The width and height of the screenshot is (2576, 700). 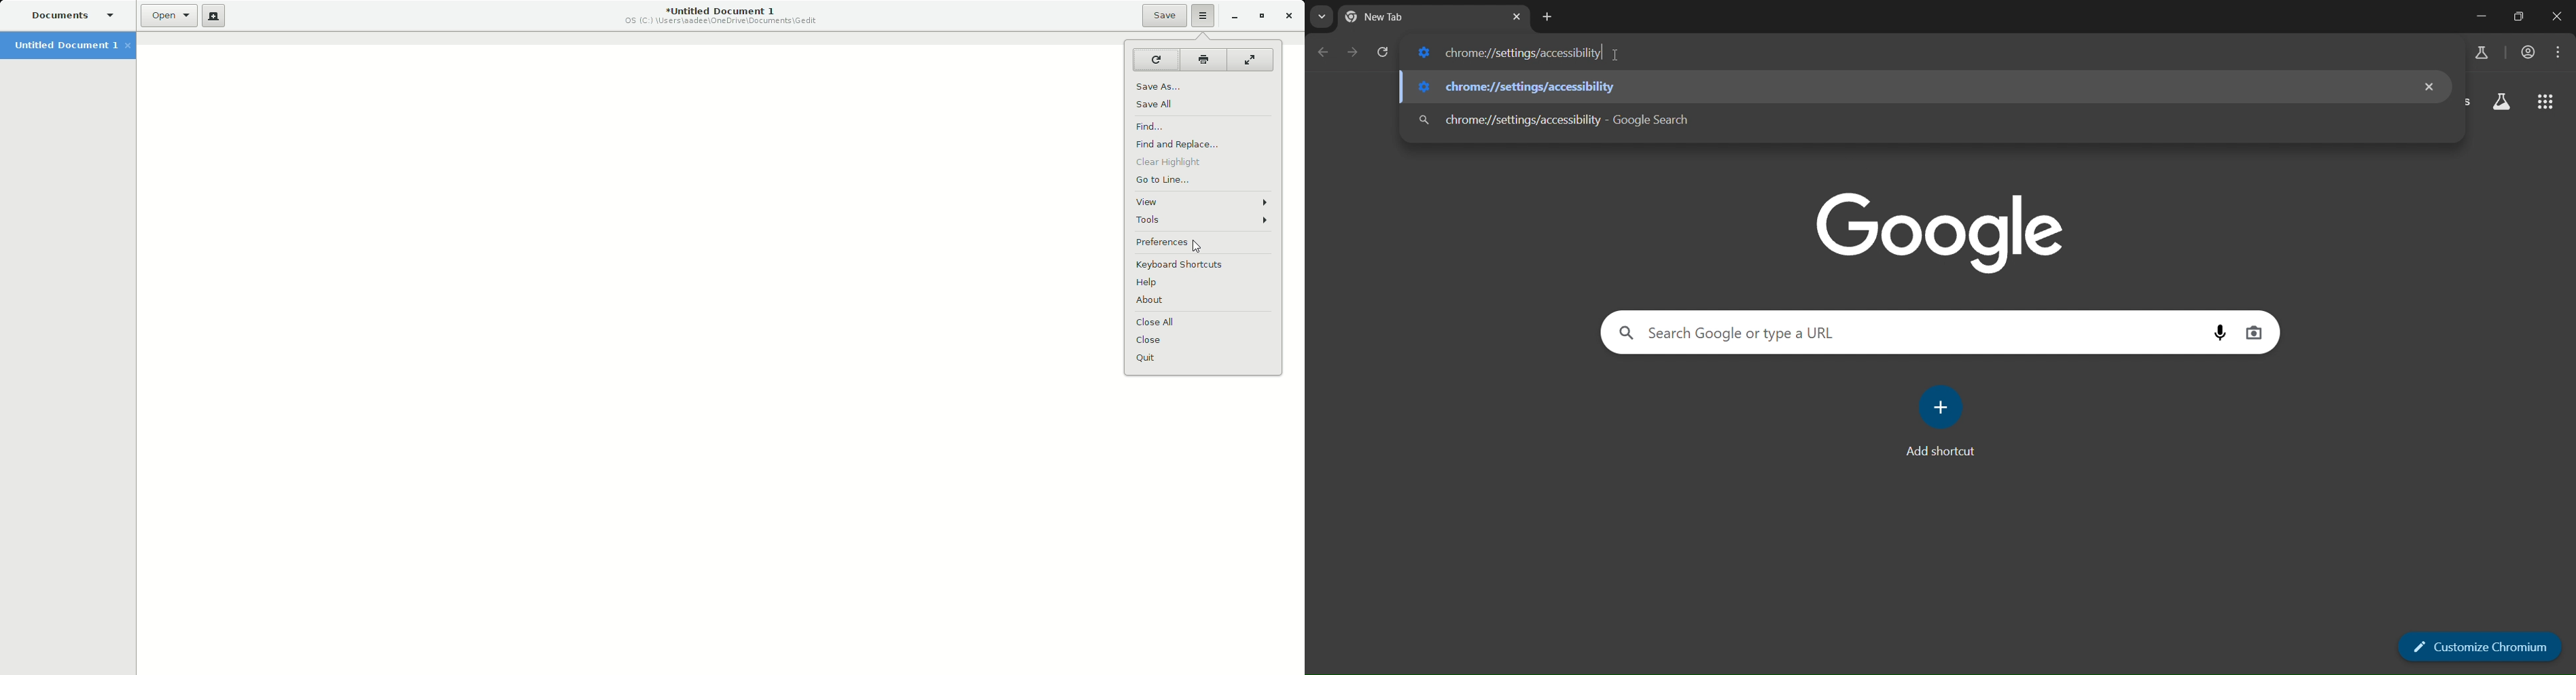 I want to click on Save all, so click(x=1163, y=104).